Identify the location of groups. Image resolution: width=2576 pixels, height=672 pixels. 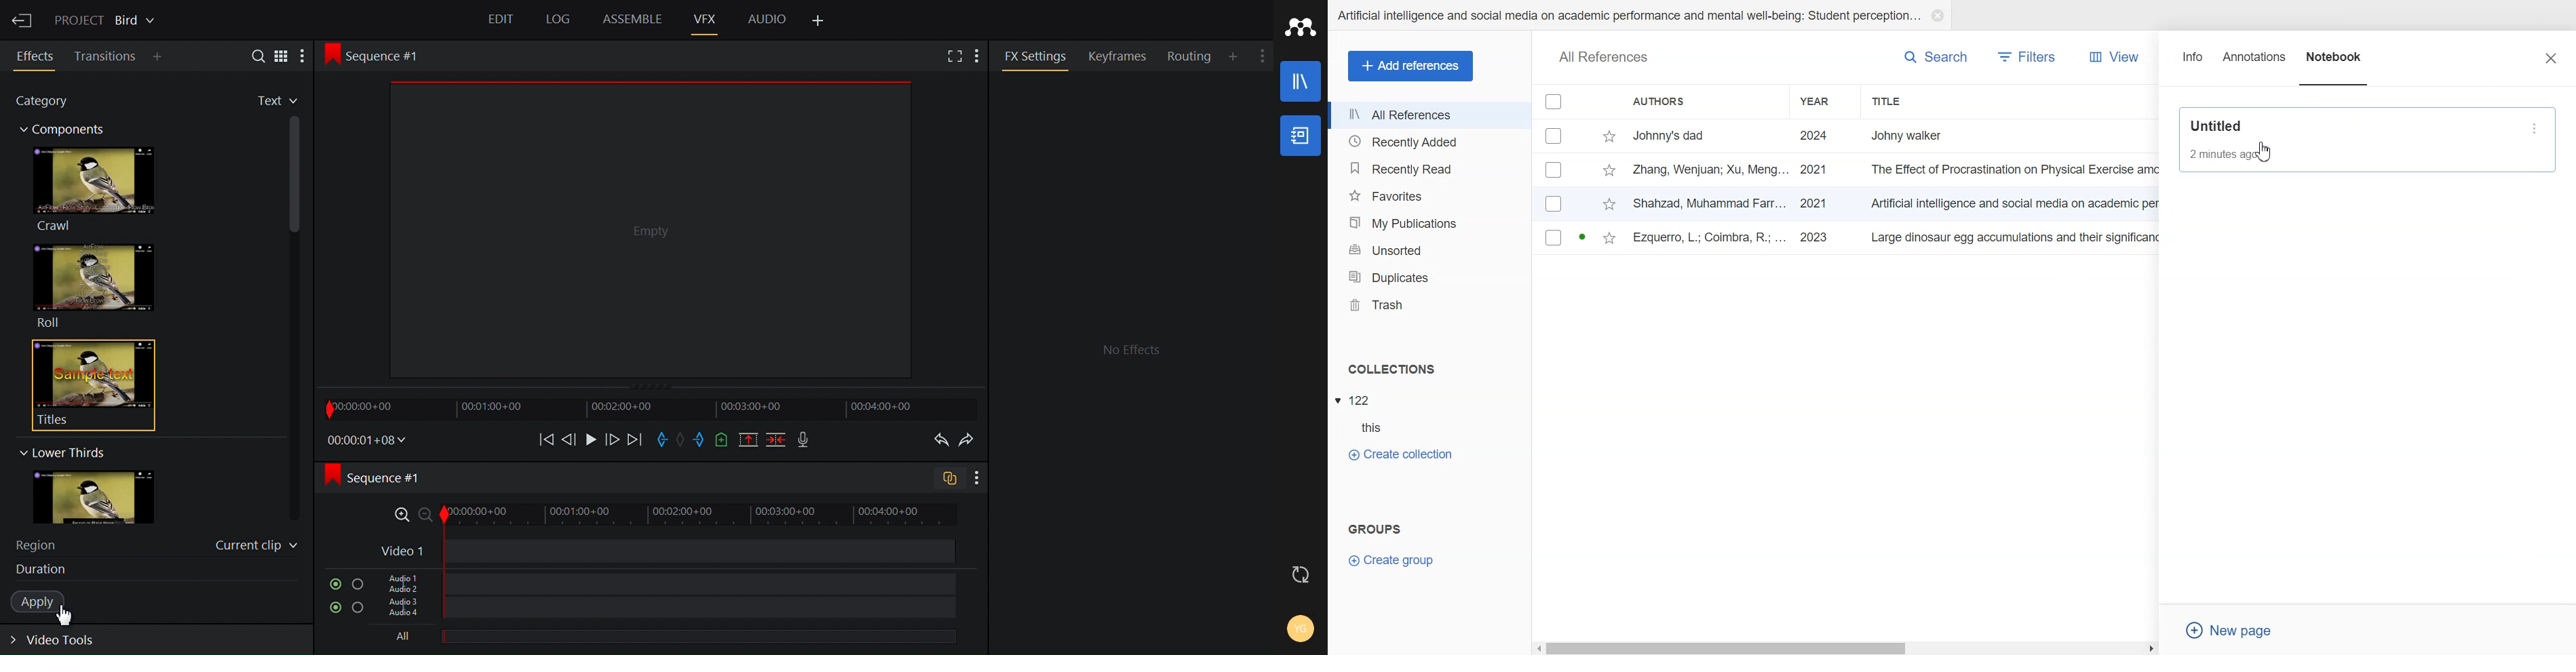
(1376, 527).